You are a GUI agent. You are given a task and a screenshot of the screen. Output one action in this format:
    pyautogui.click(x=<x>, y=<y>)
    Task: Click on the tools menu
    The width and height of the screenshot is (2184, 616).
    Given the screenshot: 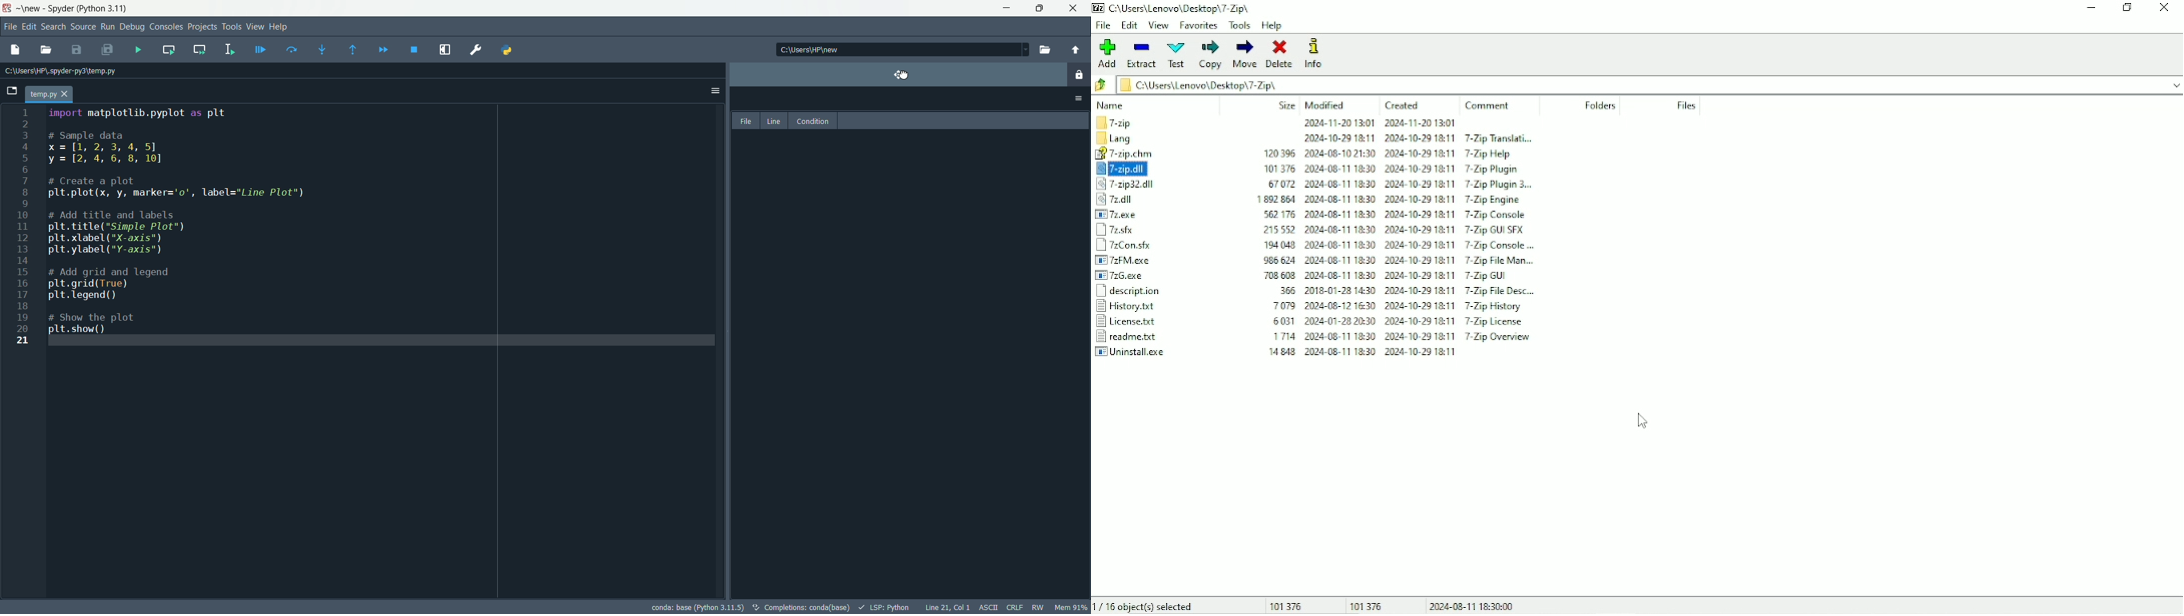 What is the action you would take?
    pyautogui.click(x=230, y=26)
    